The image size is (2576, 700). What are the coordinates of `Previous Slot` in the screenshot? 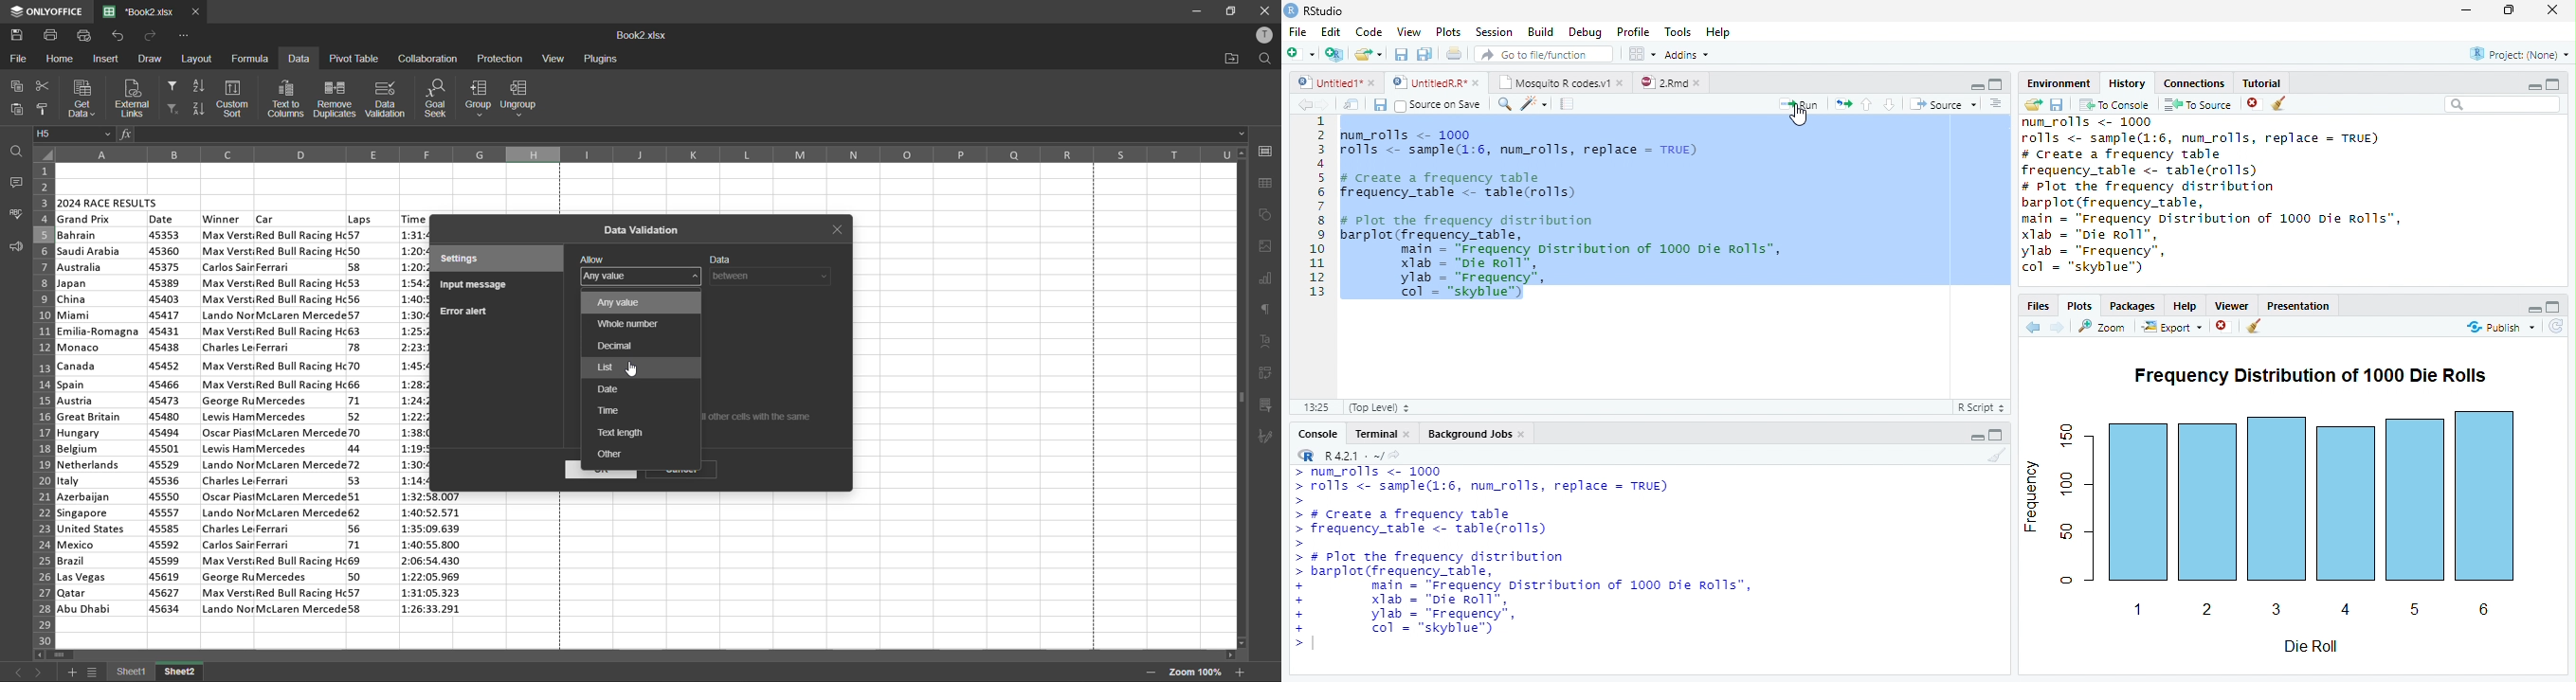 It's located at (2034, 328).